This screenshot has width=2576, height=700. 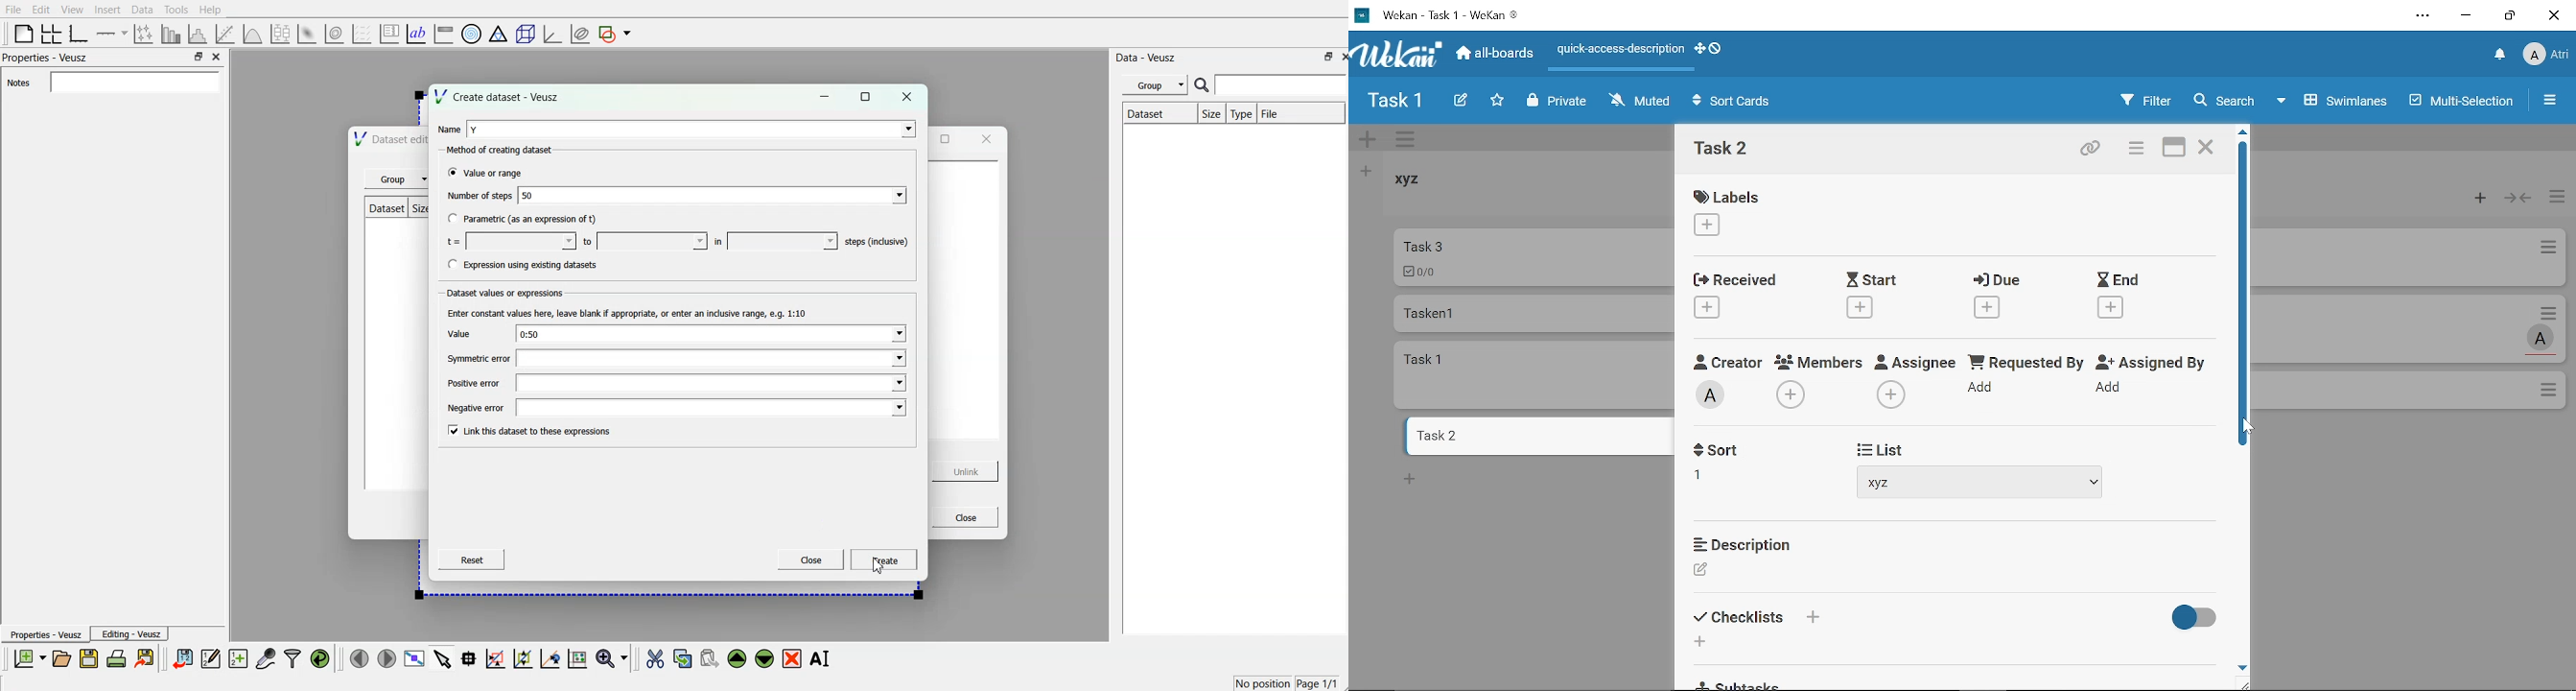 I want to click on Add end date, so click(x=2111, y=307).